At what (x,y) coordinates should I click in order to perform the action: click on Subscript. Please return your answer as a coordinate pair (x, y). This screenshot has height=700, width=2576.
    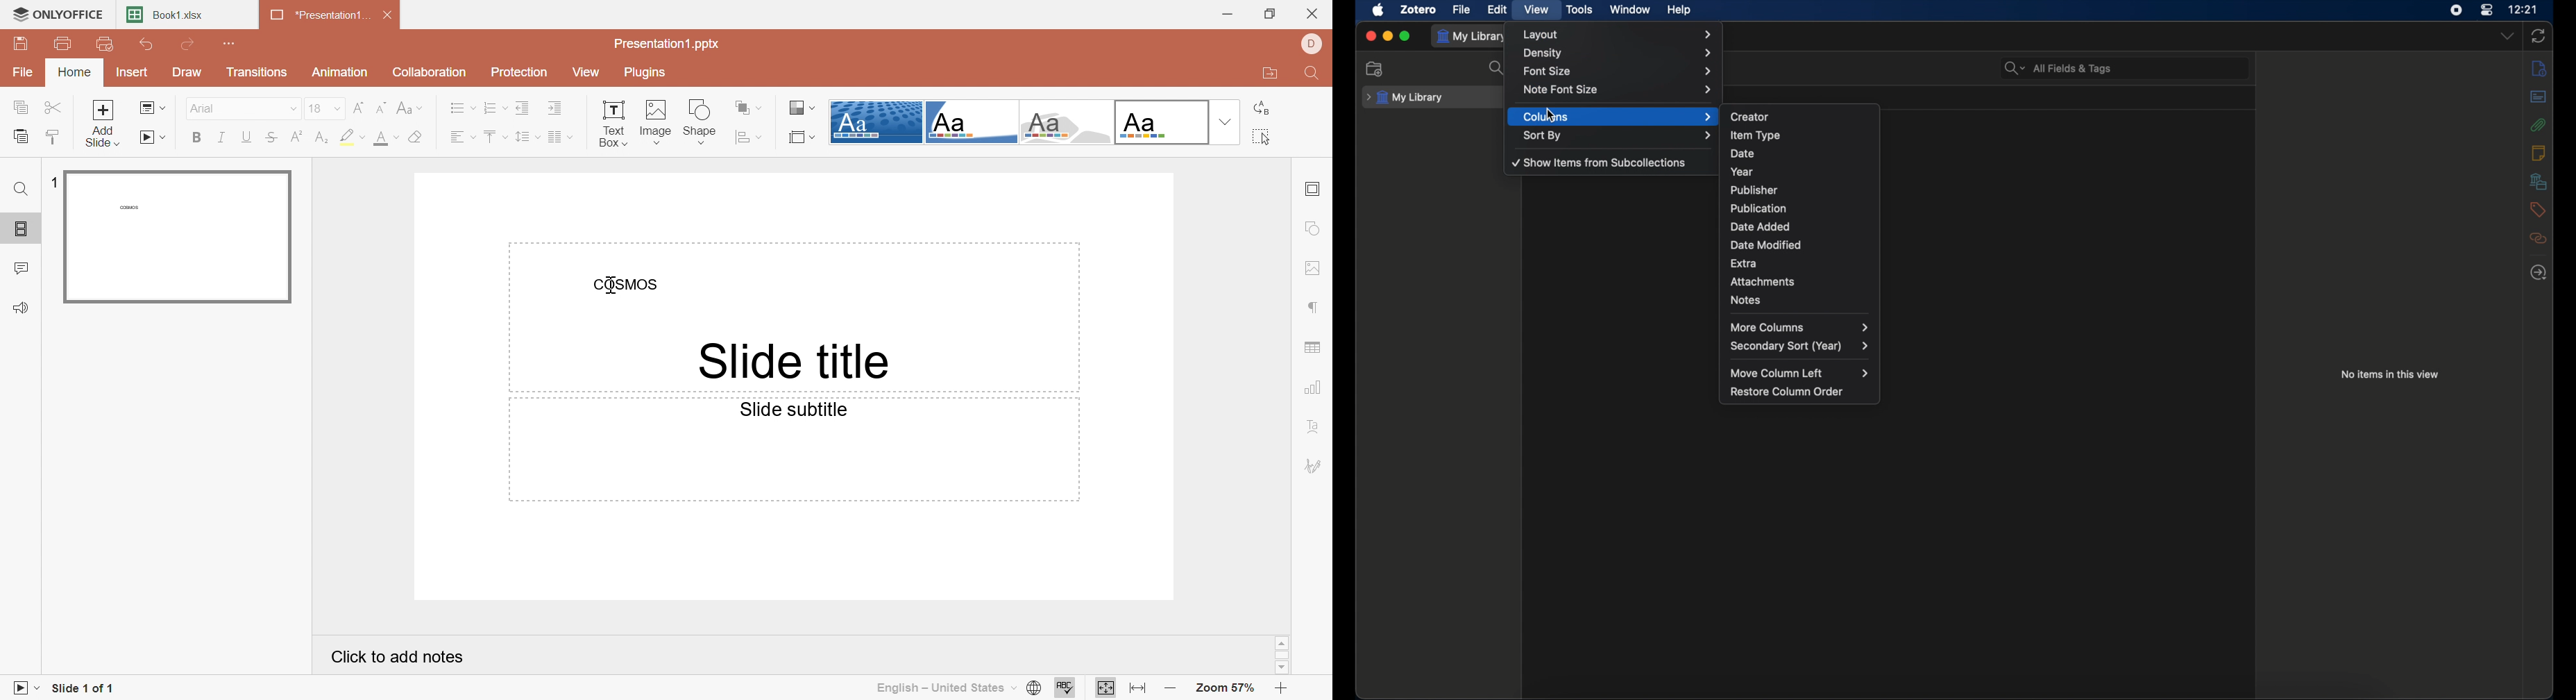
    Looking at the image, I should click on (323, 138).